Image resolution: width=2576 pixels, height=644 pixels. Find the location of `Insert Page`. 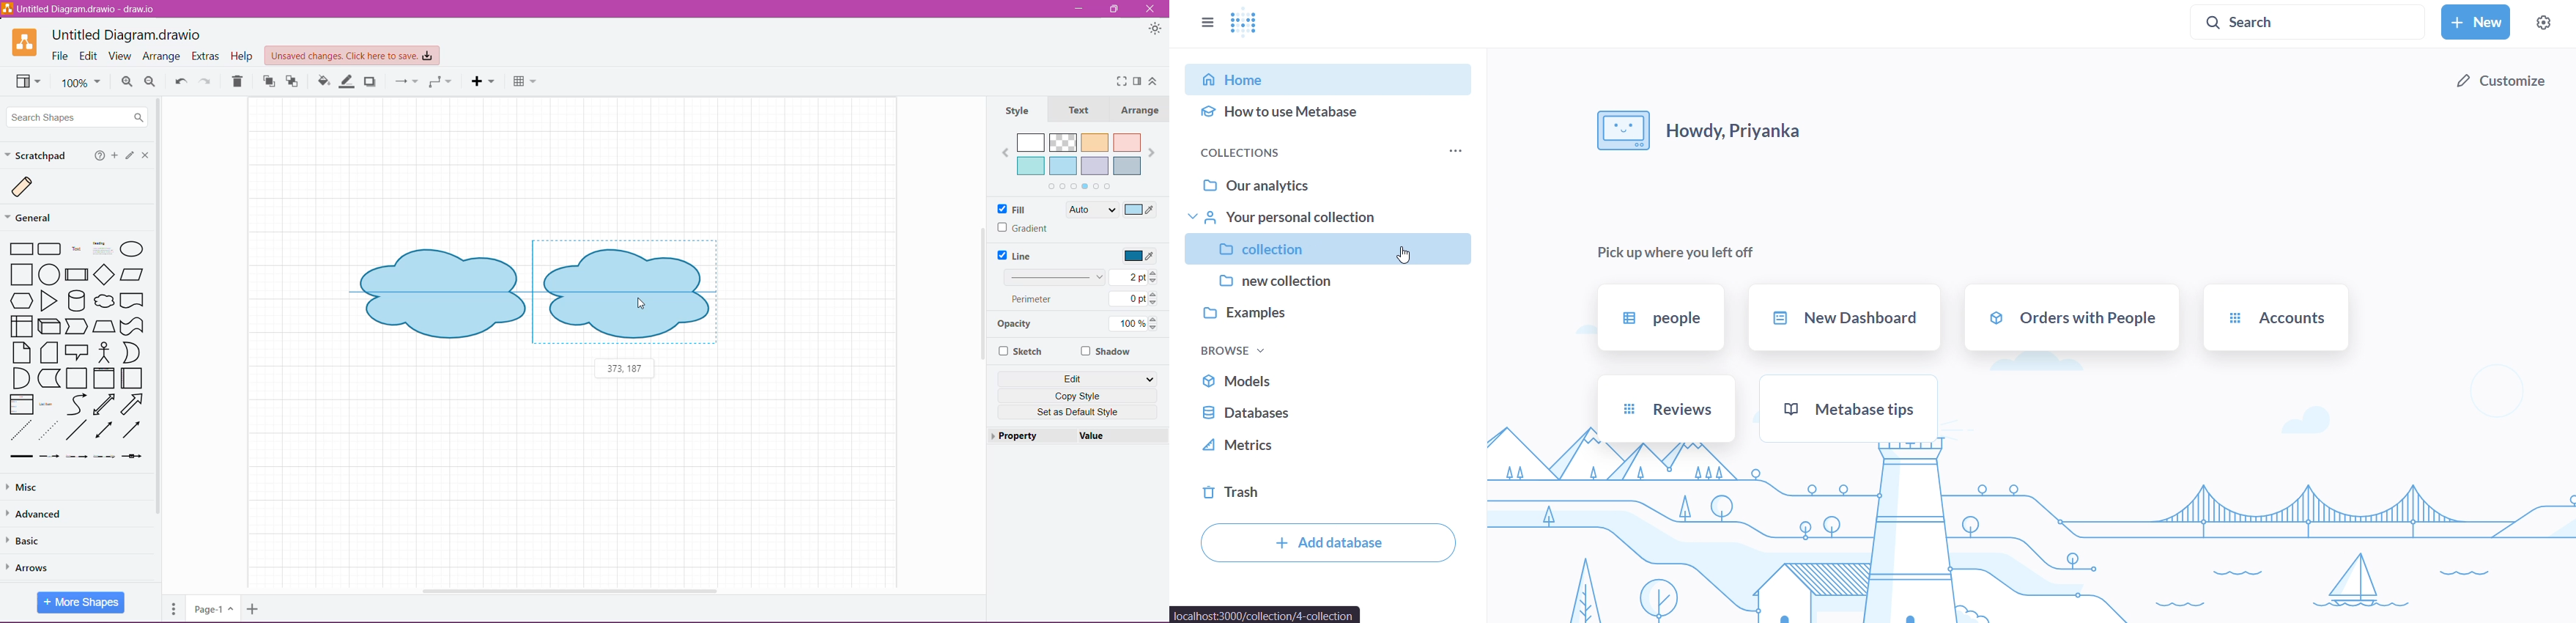

Insert Page is located at coordinates (255, 608).